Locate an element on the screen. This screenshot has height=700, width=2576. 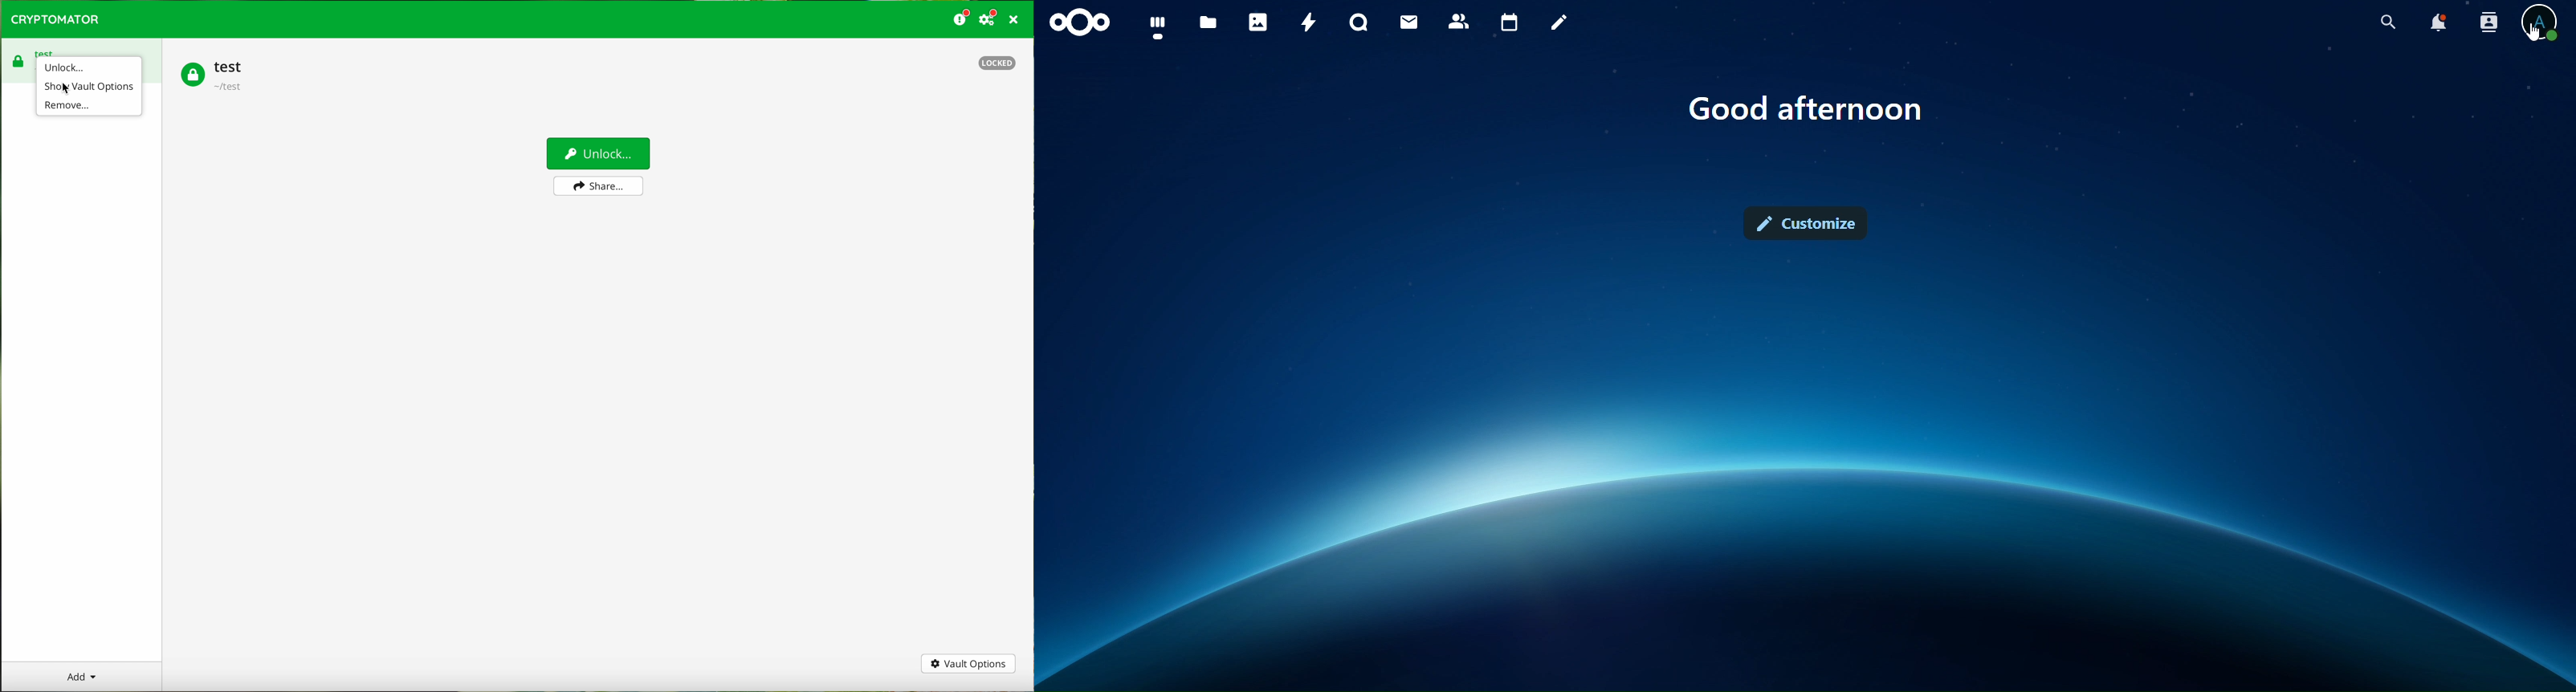
settings is located at coordinates (990, 18).